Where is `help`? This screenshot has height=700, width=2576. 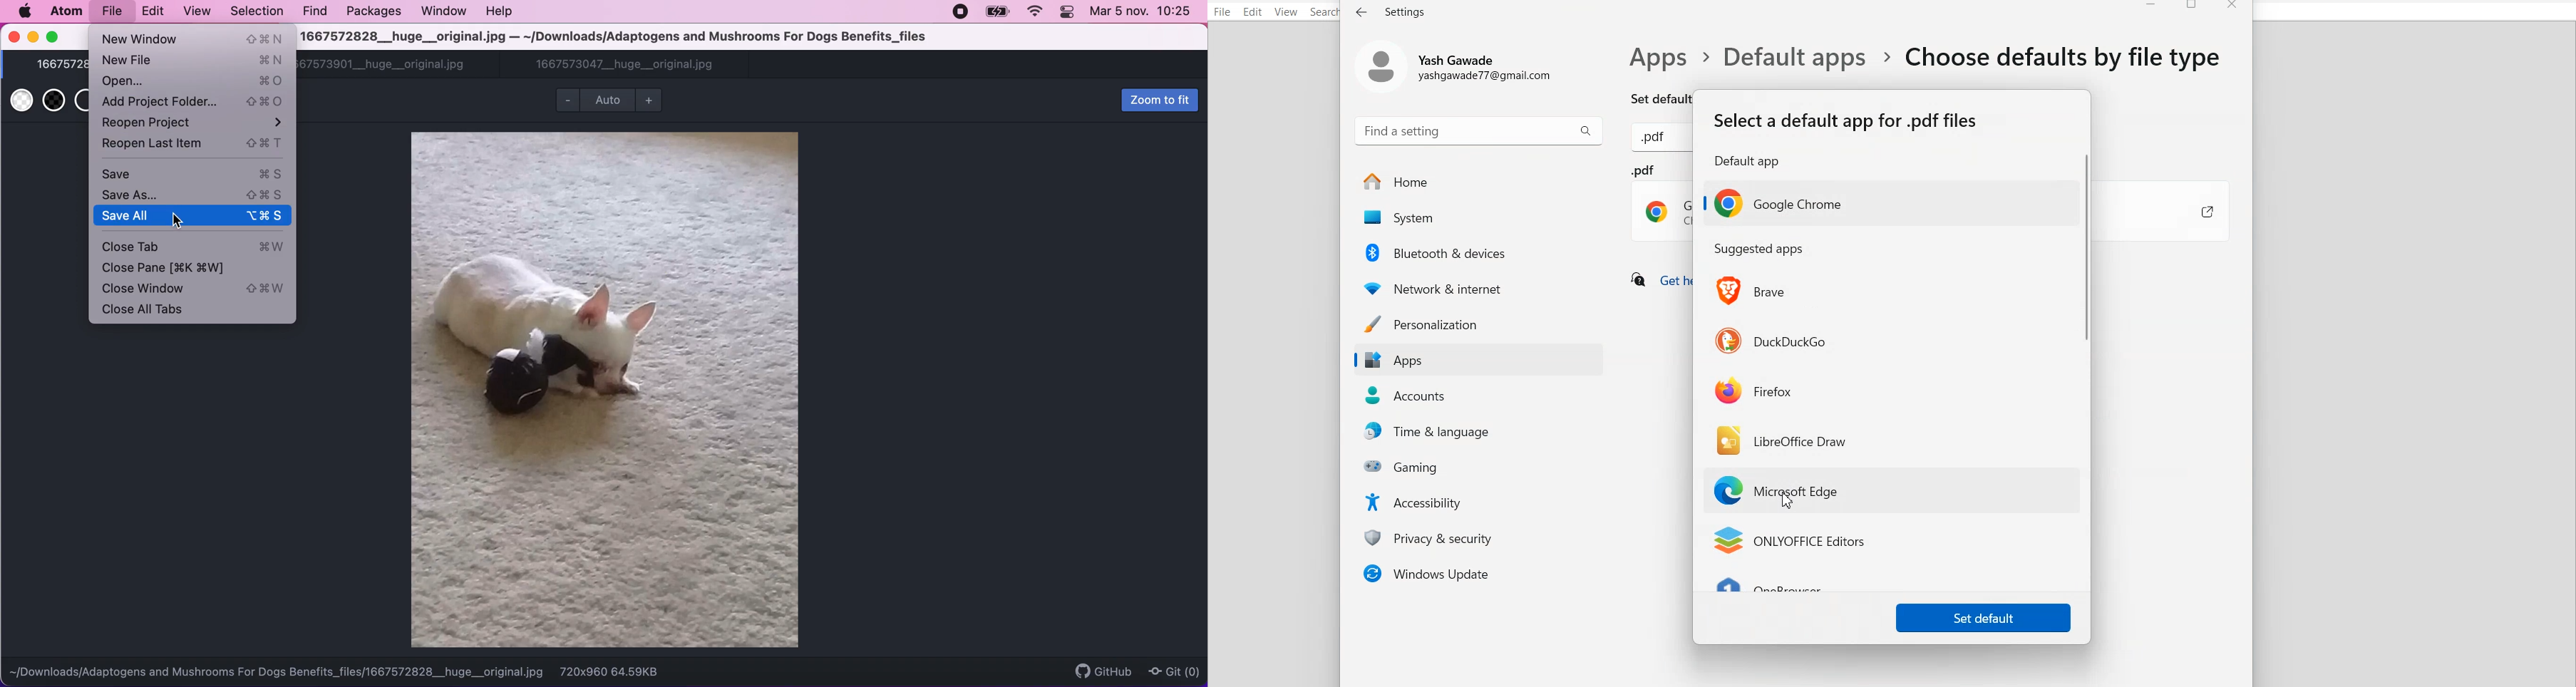
help is located at coordinates (501, 11).